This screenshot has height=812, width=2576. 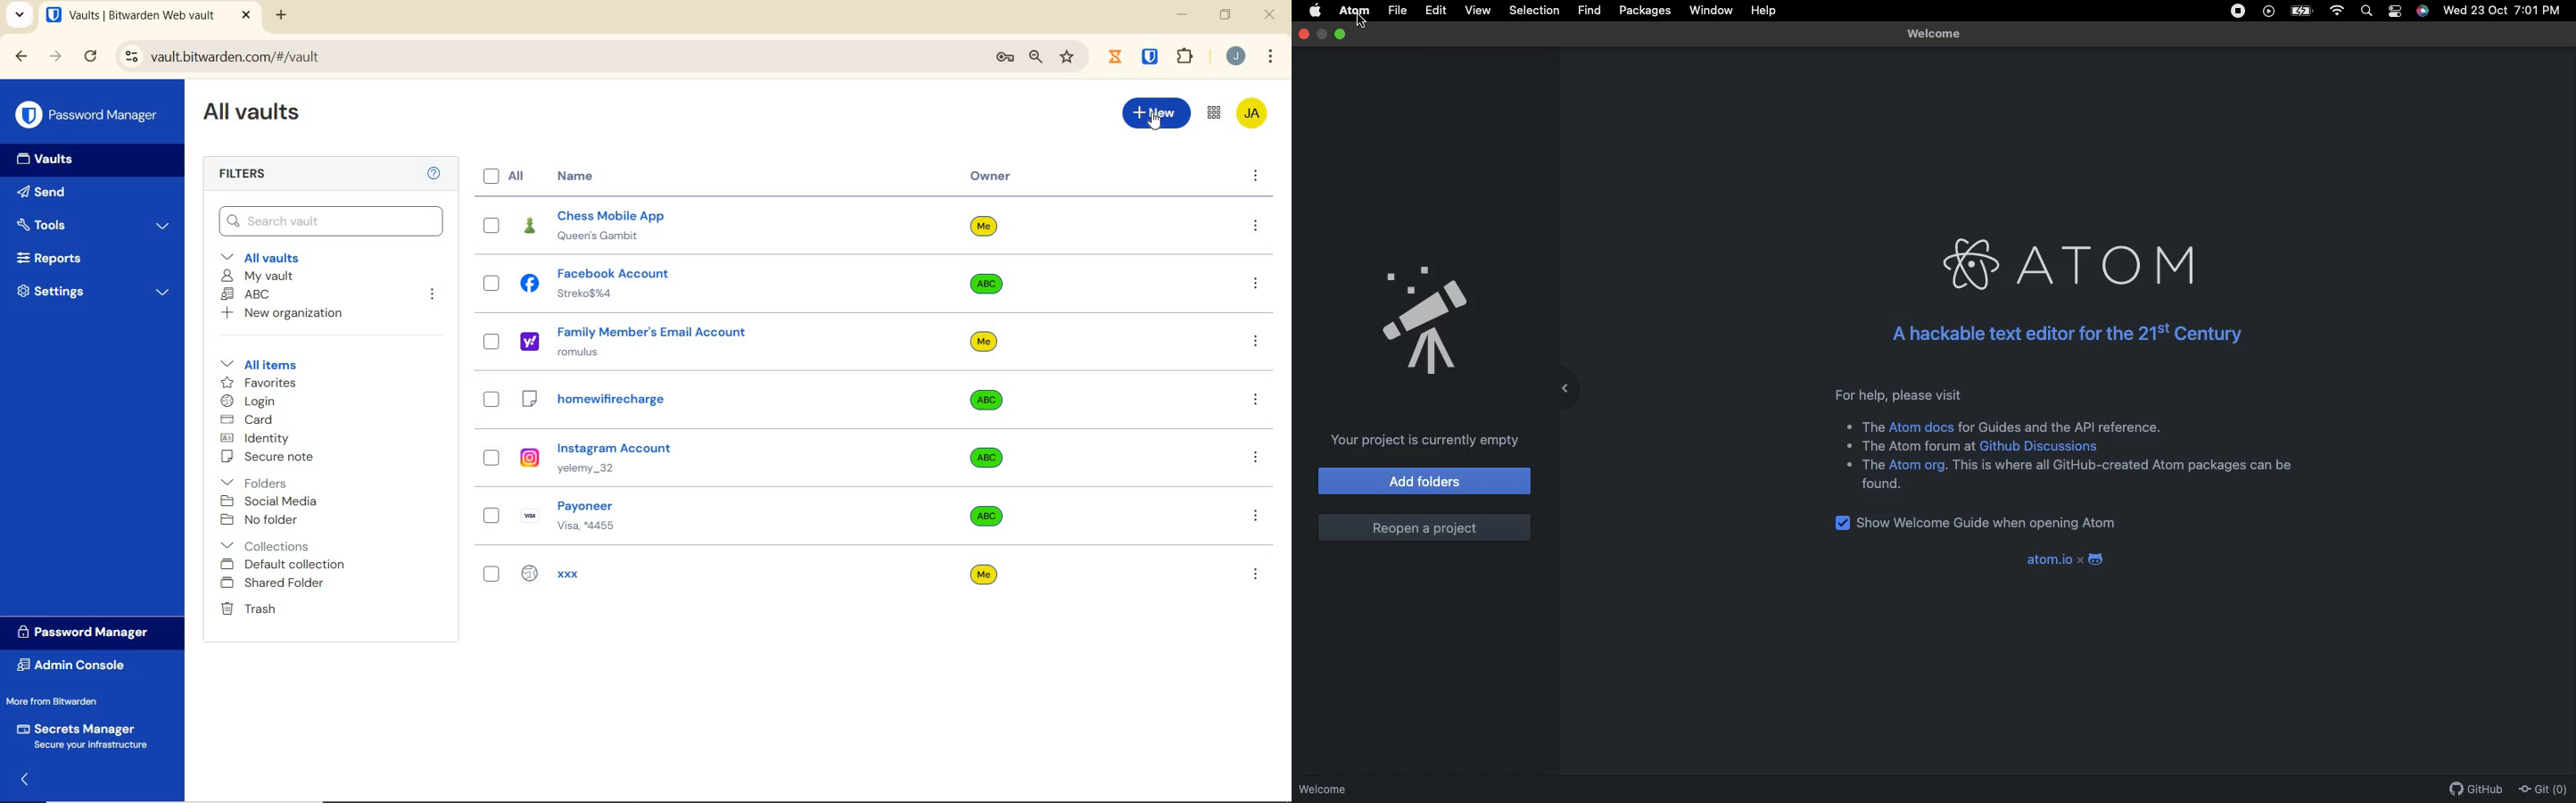 What do you see at coordinates (2301, 12) in the screenshot?
I see `Charge` at bounding box center [2301, 12].